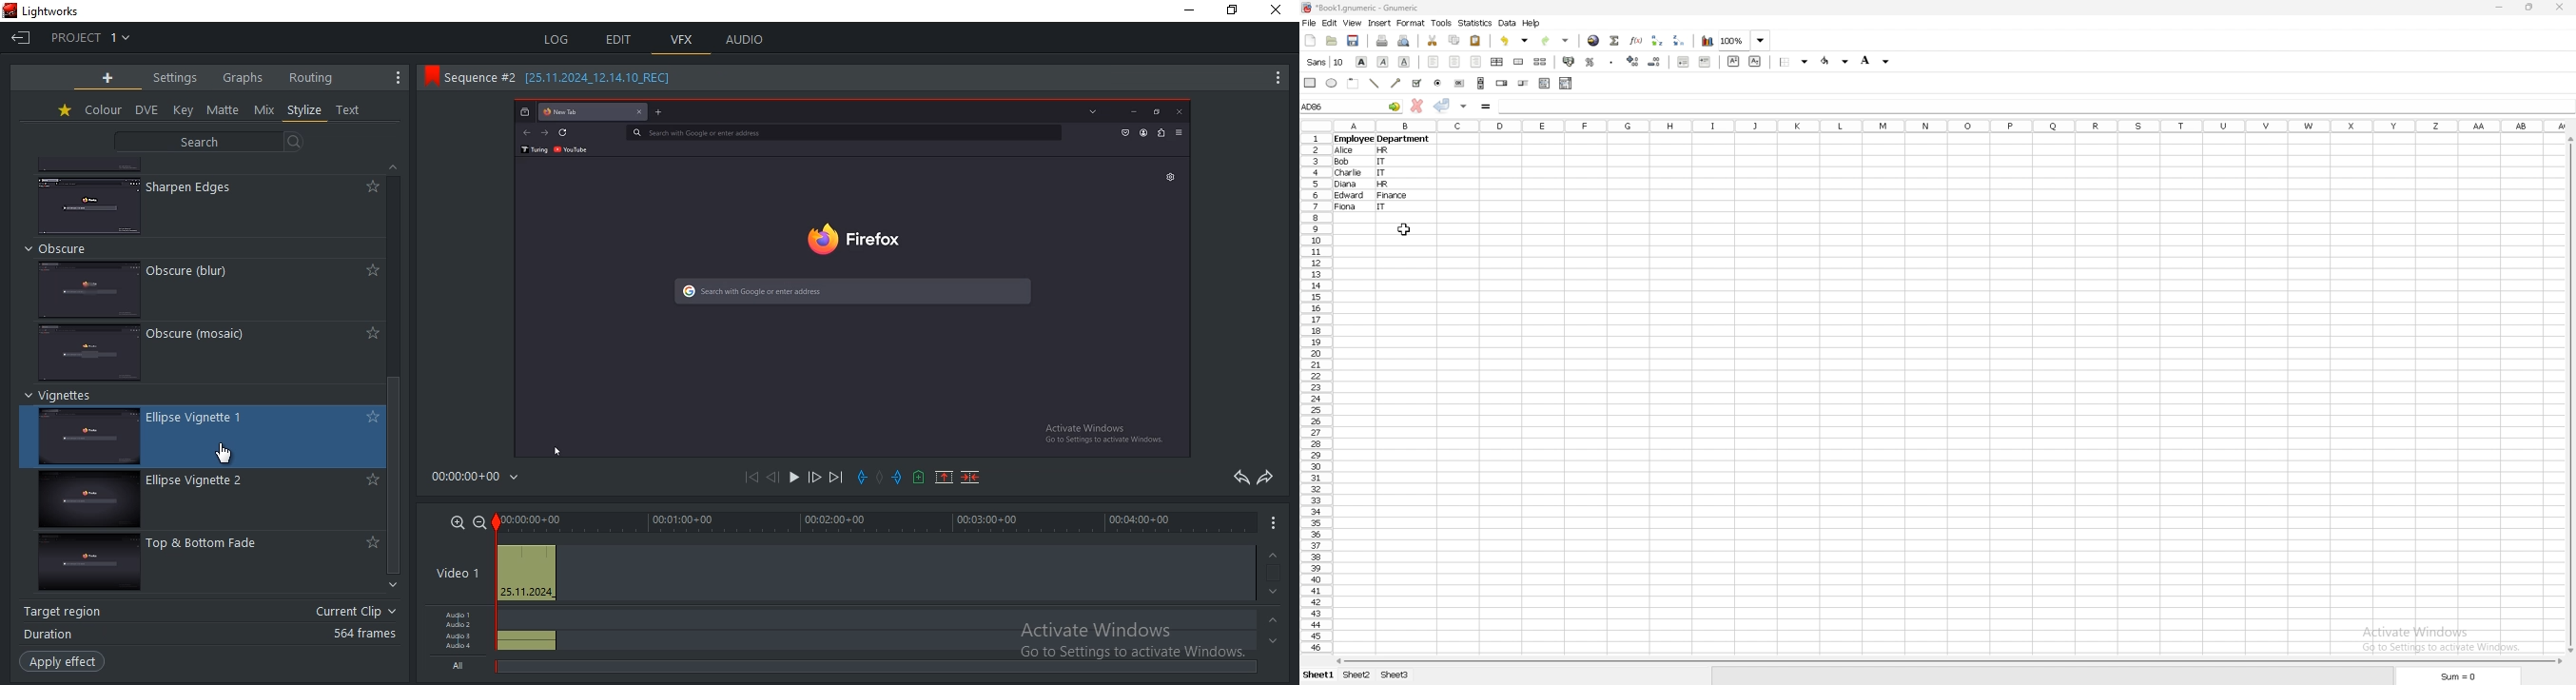  What do you see at coordinates (2530, 7) in the screenshot?
I see `resize` at bounding box center [2530, 7].